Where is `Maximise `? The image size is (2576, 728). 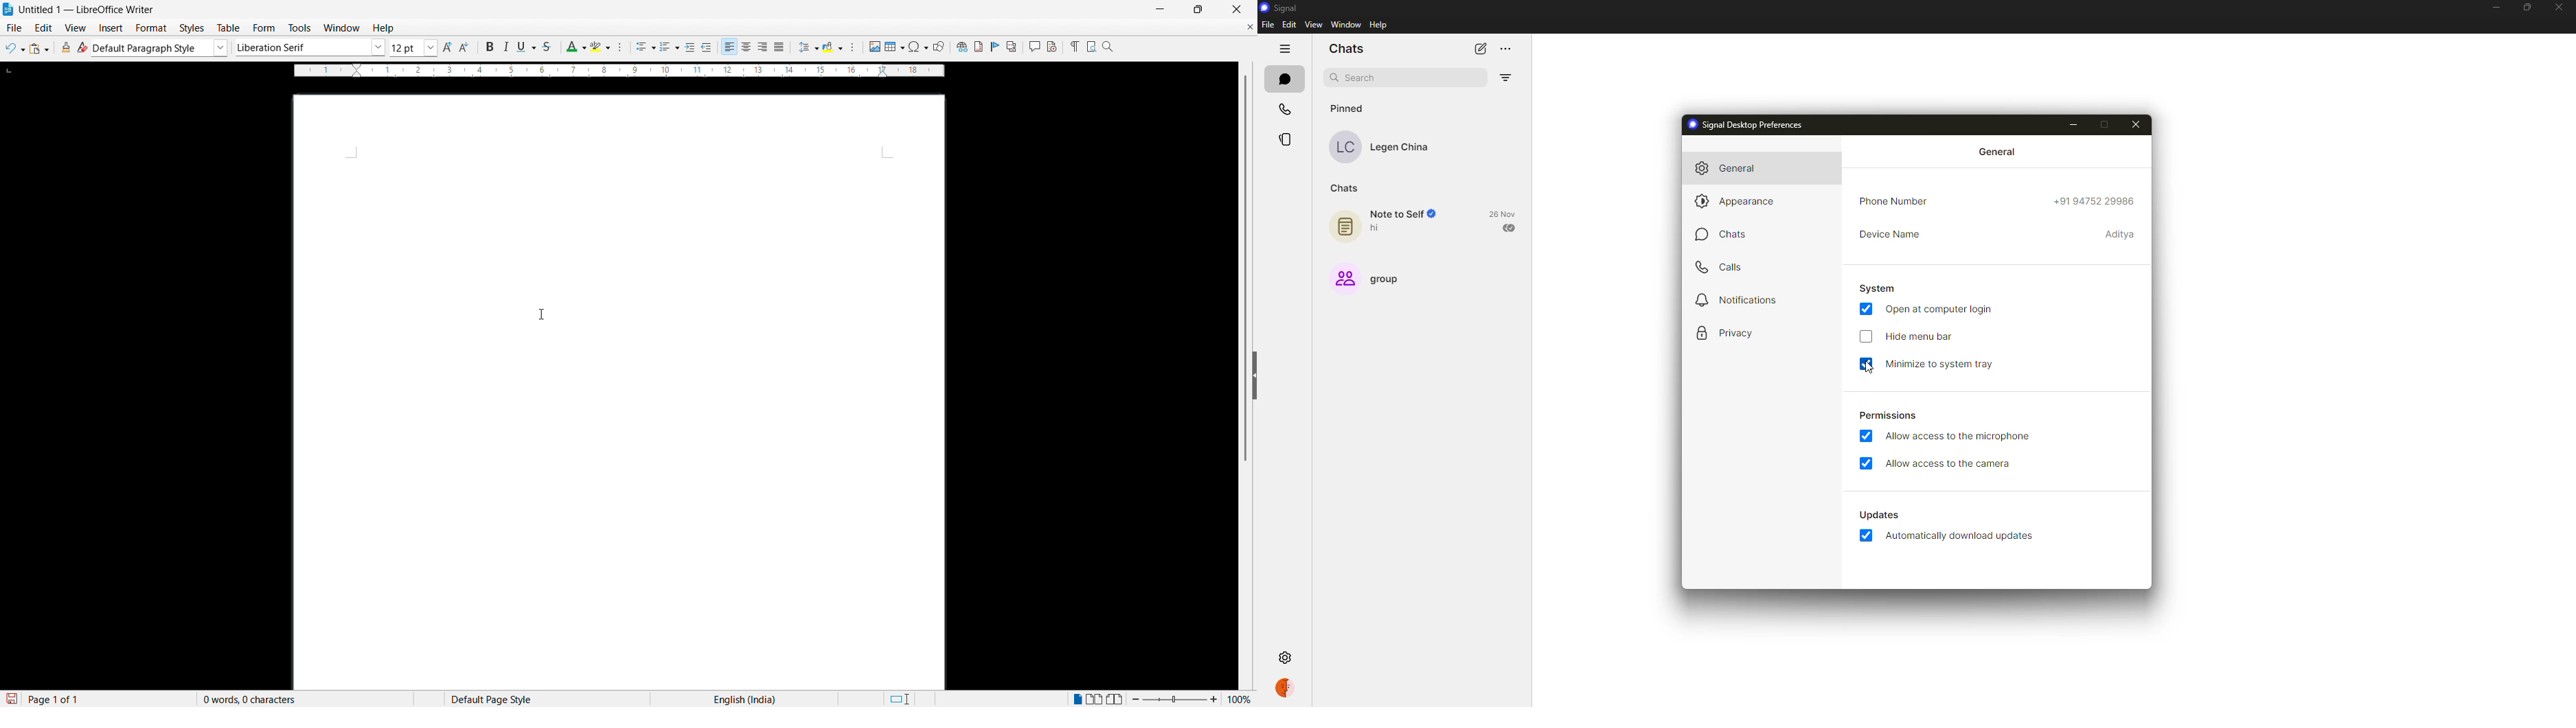 Maximise  is located at coordinates (1199, 10).